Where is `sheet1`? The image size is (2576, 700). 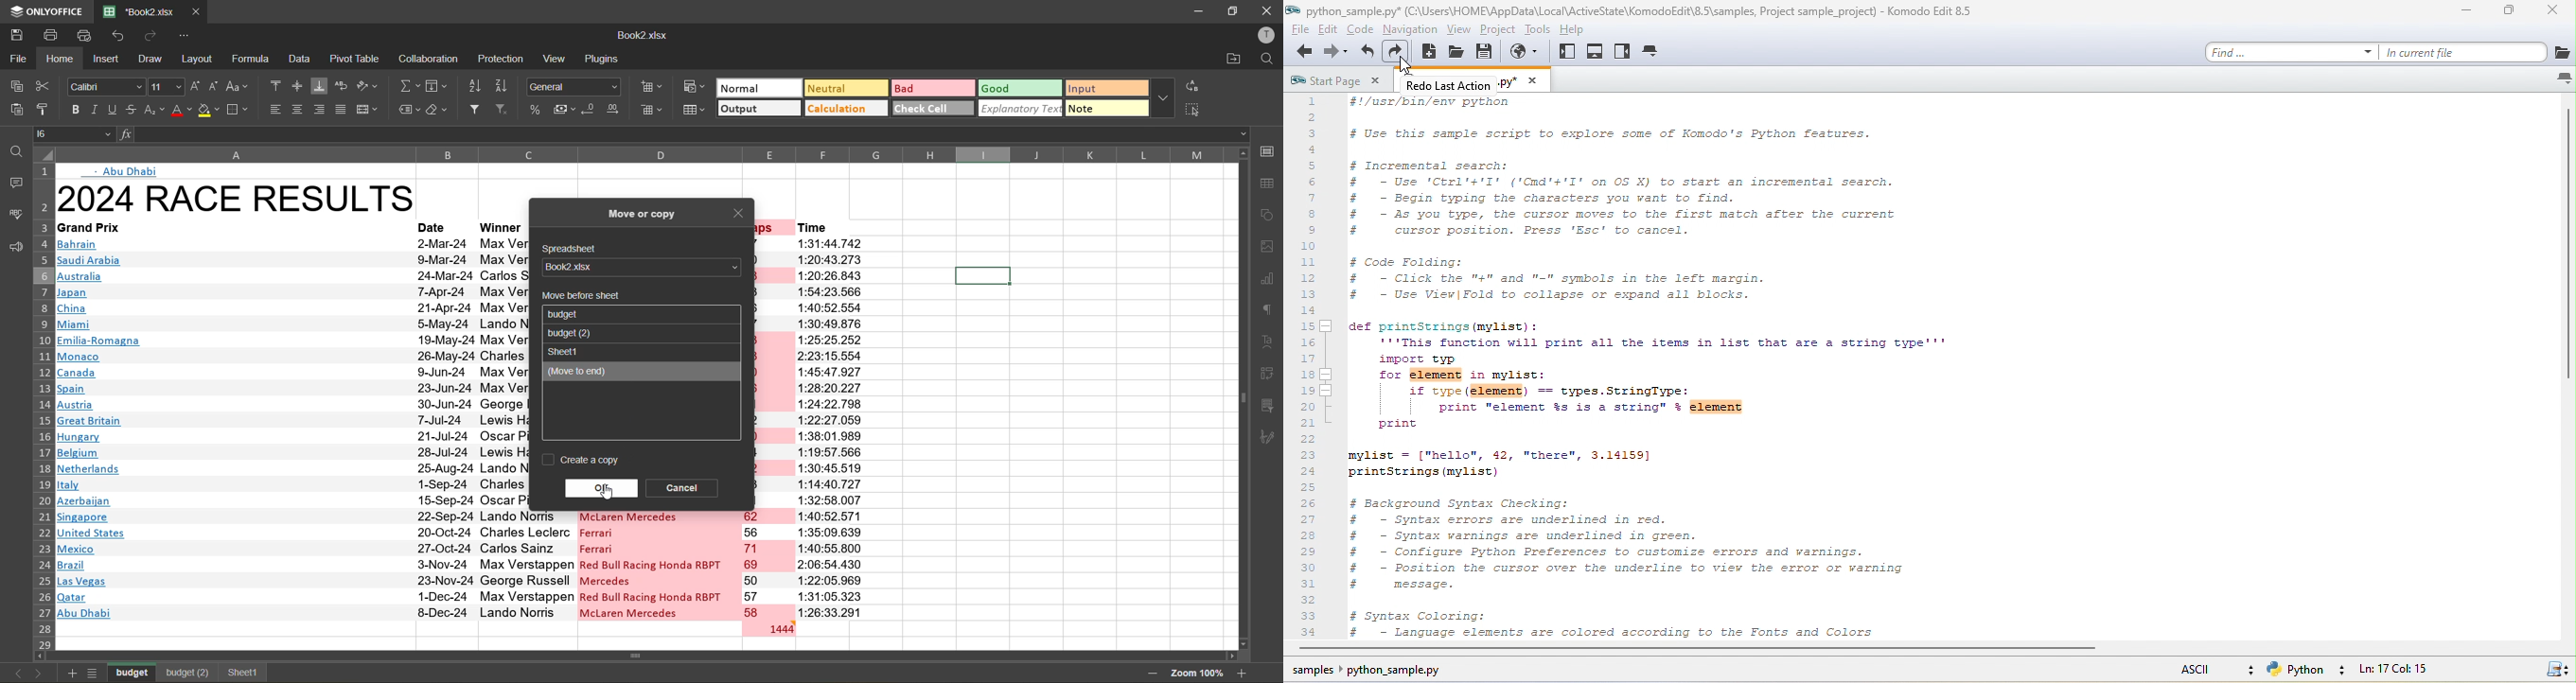 sheet1 is located at coordinates (241, 672).